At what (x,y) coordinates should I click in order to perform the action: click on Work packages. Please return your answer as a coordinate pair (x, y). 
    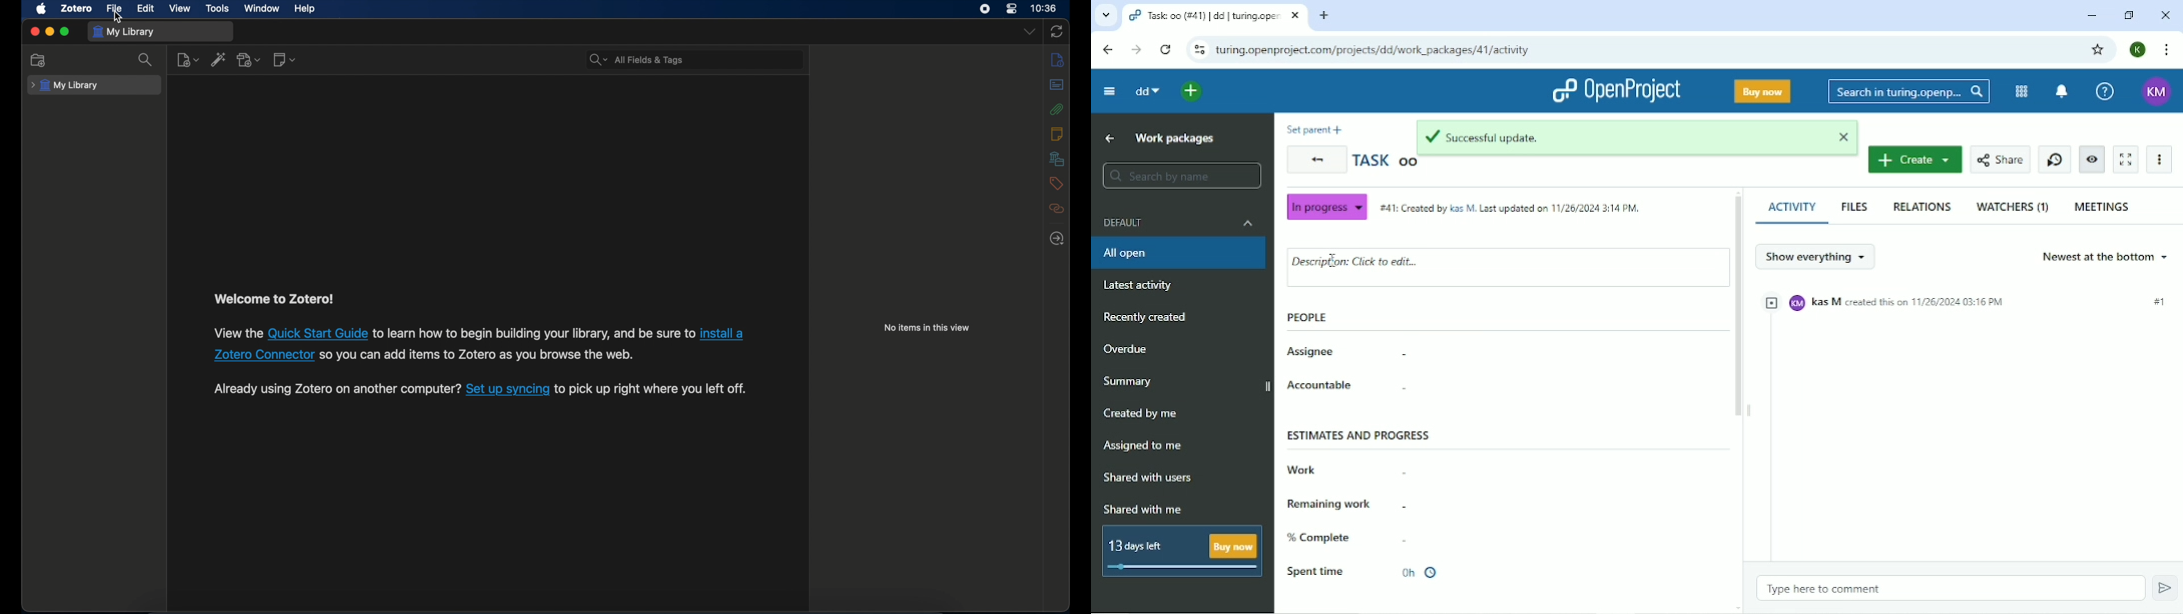
    Looking at the image, I should click on (1175, 139).